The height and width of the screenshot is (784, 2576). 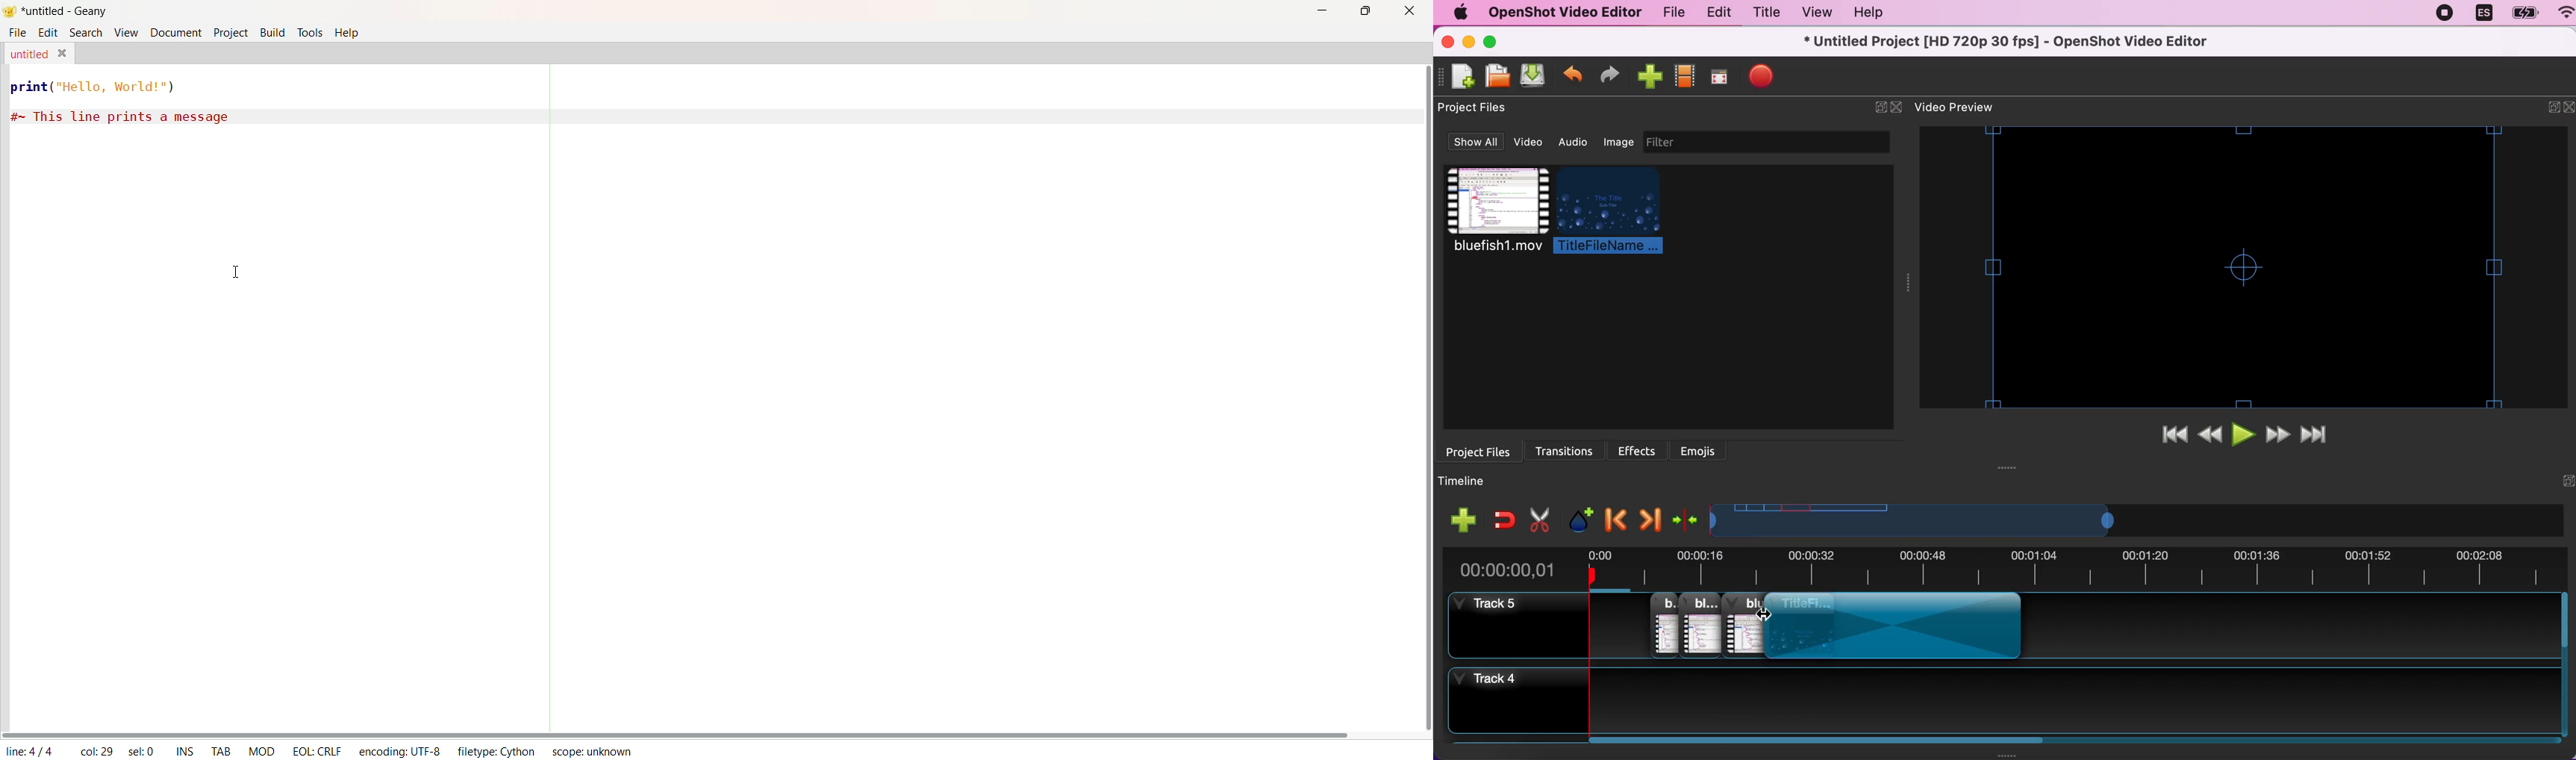 What do you see at coordinates (1482, 450) in the screenshot?
I see `project files` at bounding box center [1482, 450].